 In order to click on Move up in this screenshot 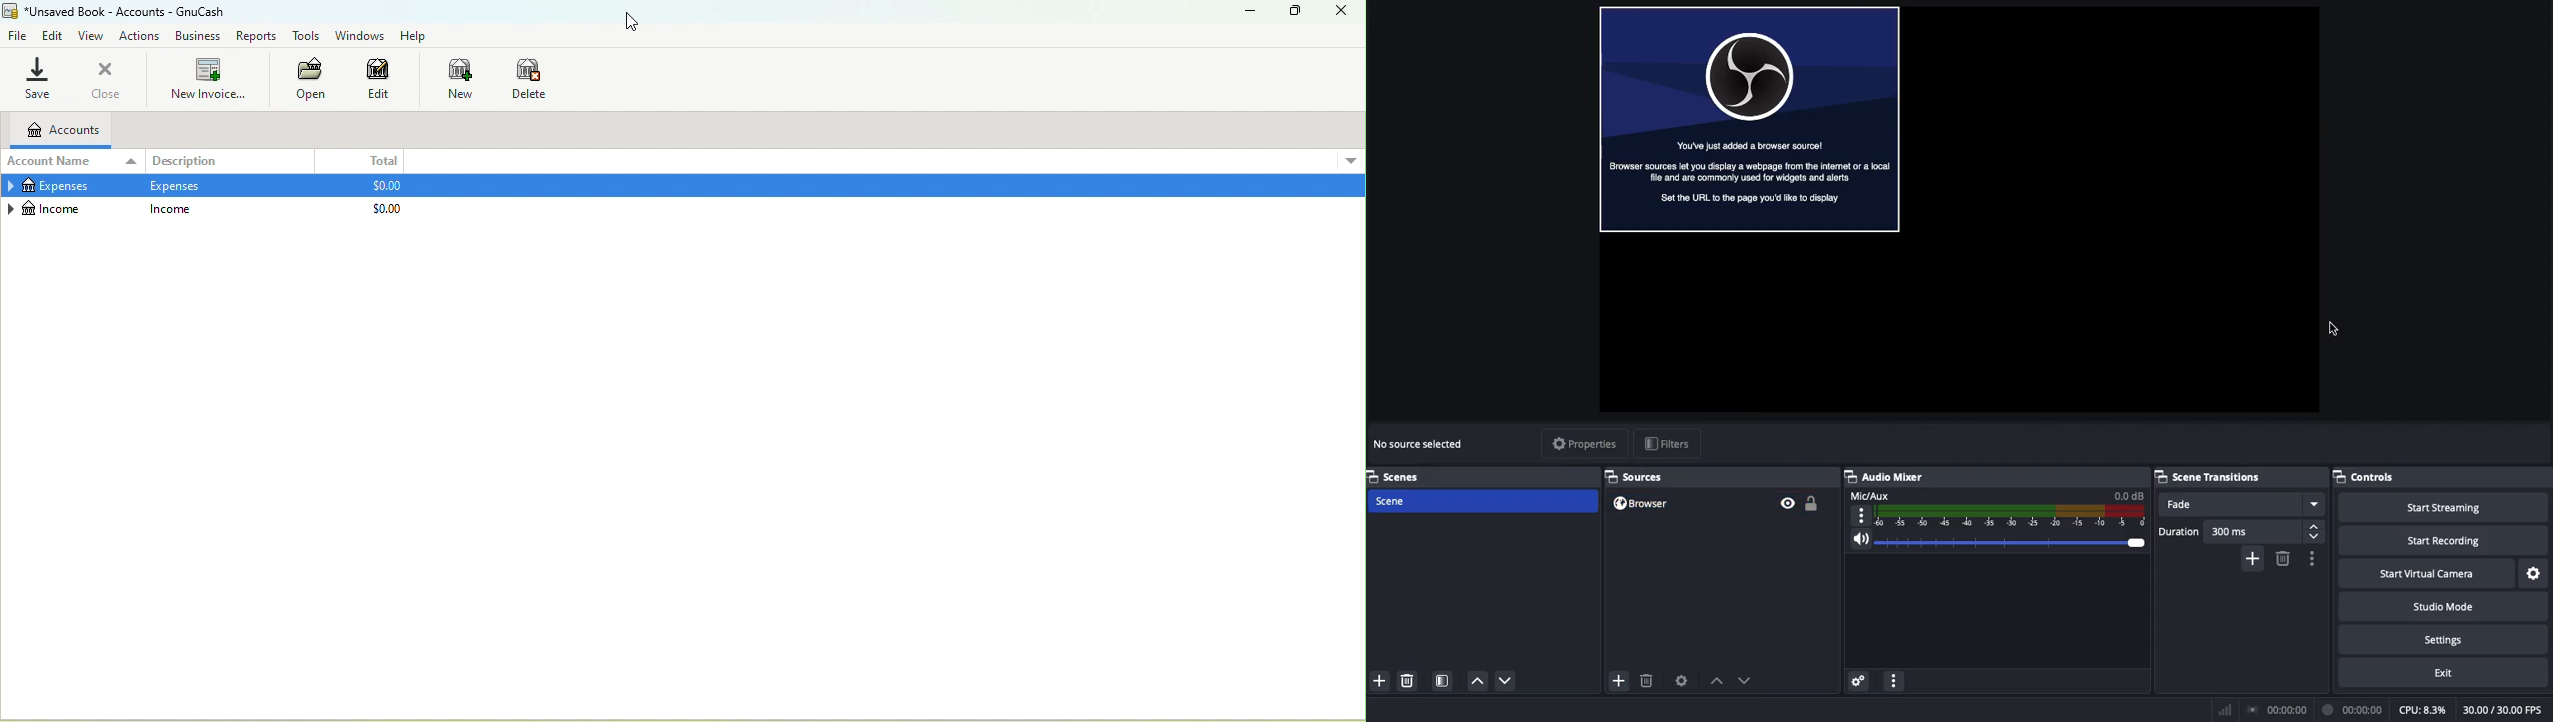, I will do `click(1715, 680)`.